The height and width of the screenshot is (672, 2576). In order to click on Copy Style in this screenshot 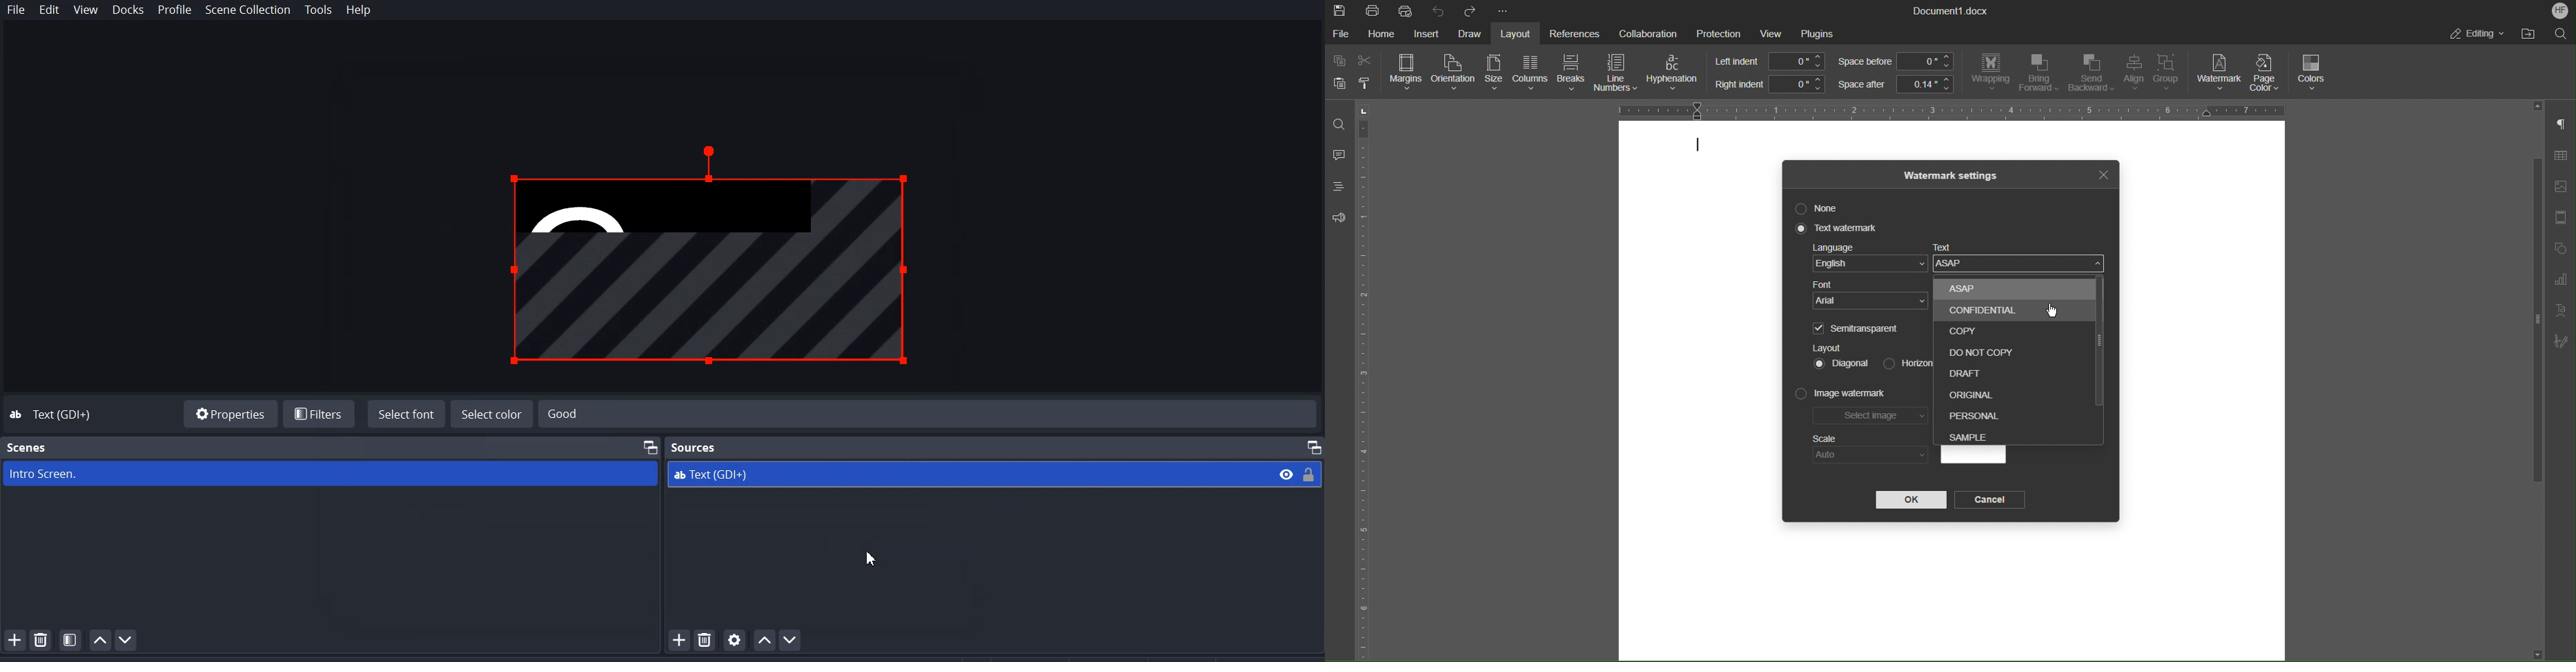, I will do `click(1366, 84)`.